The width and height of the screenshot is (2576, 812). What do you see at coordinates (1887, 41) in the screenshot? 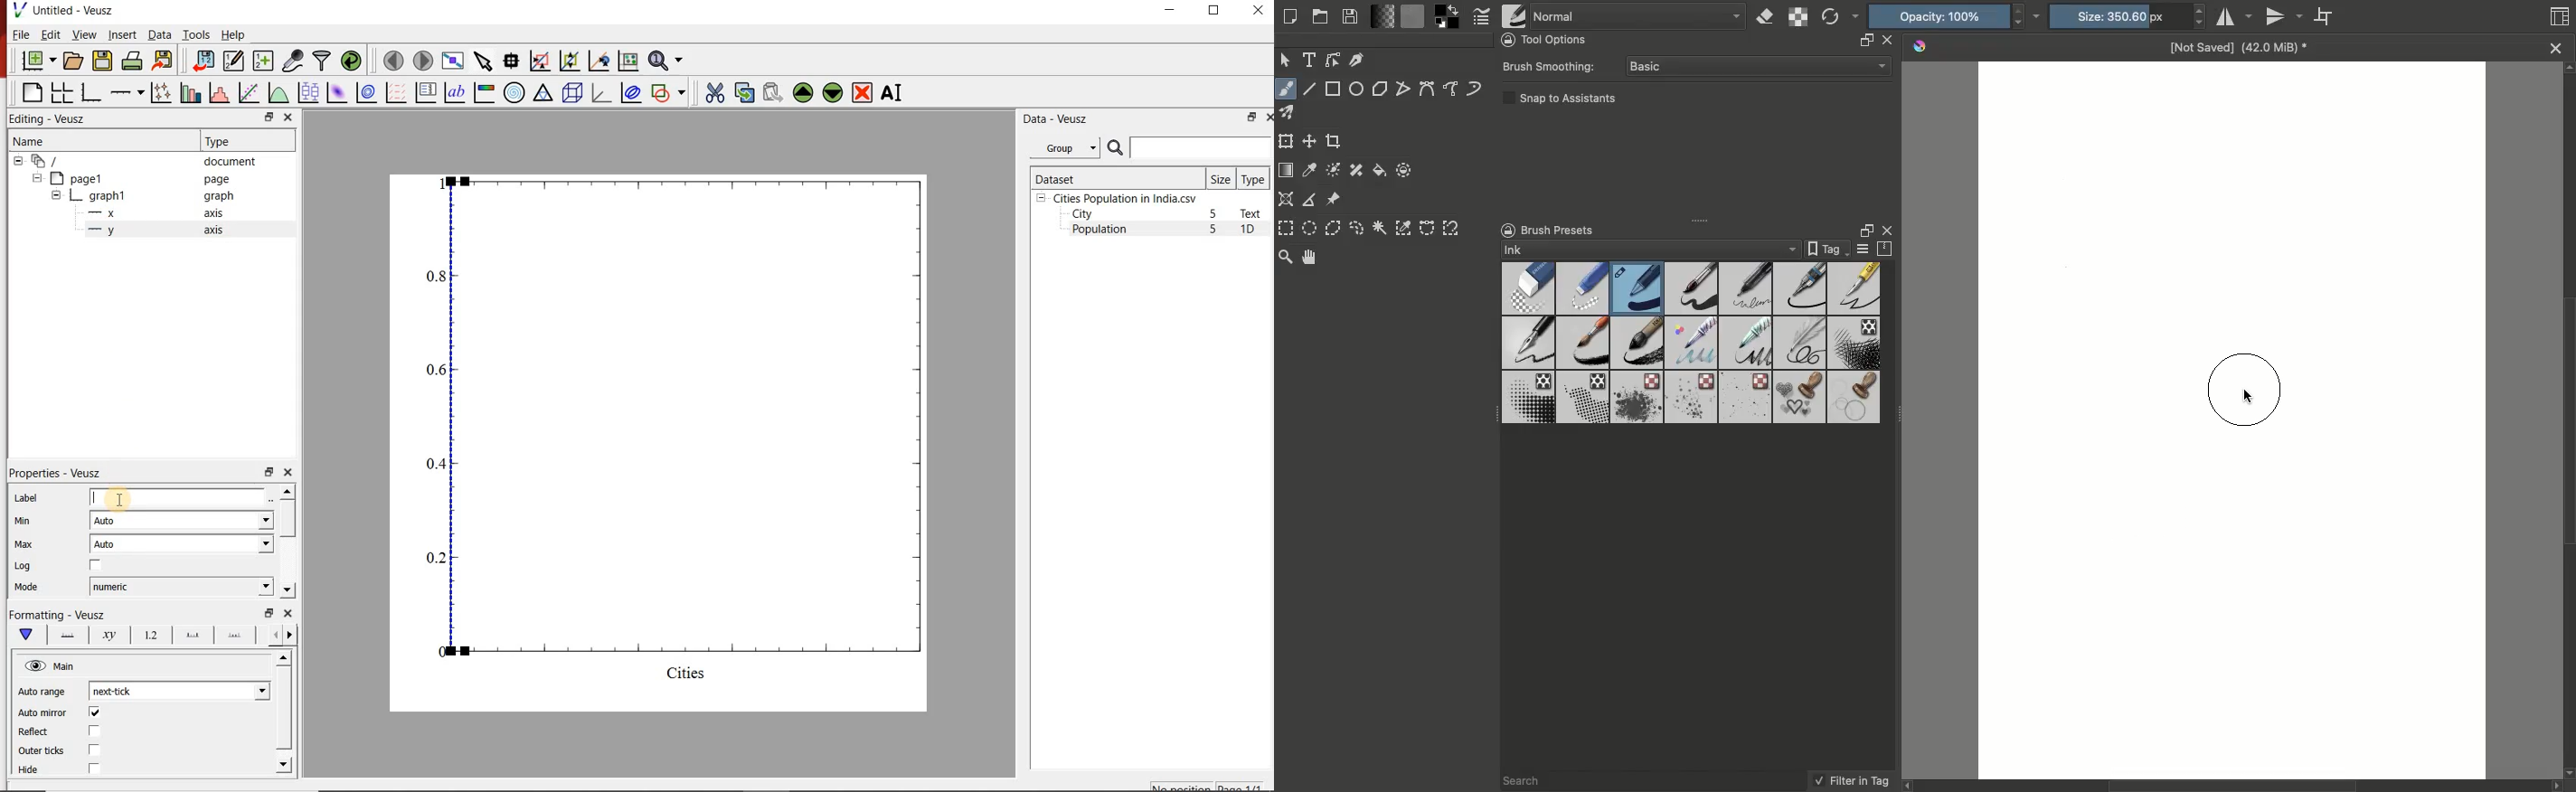
I see `close` at bounding box center [1887, 41].